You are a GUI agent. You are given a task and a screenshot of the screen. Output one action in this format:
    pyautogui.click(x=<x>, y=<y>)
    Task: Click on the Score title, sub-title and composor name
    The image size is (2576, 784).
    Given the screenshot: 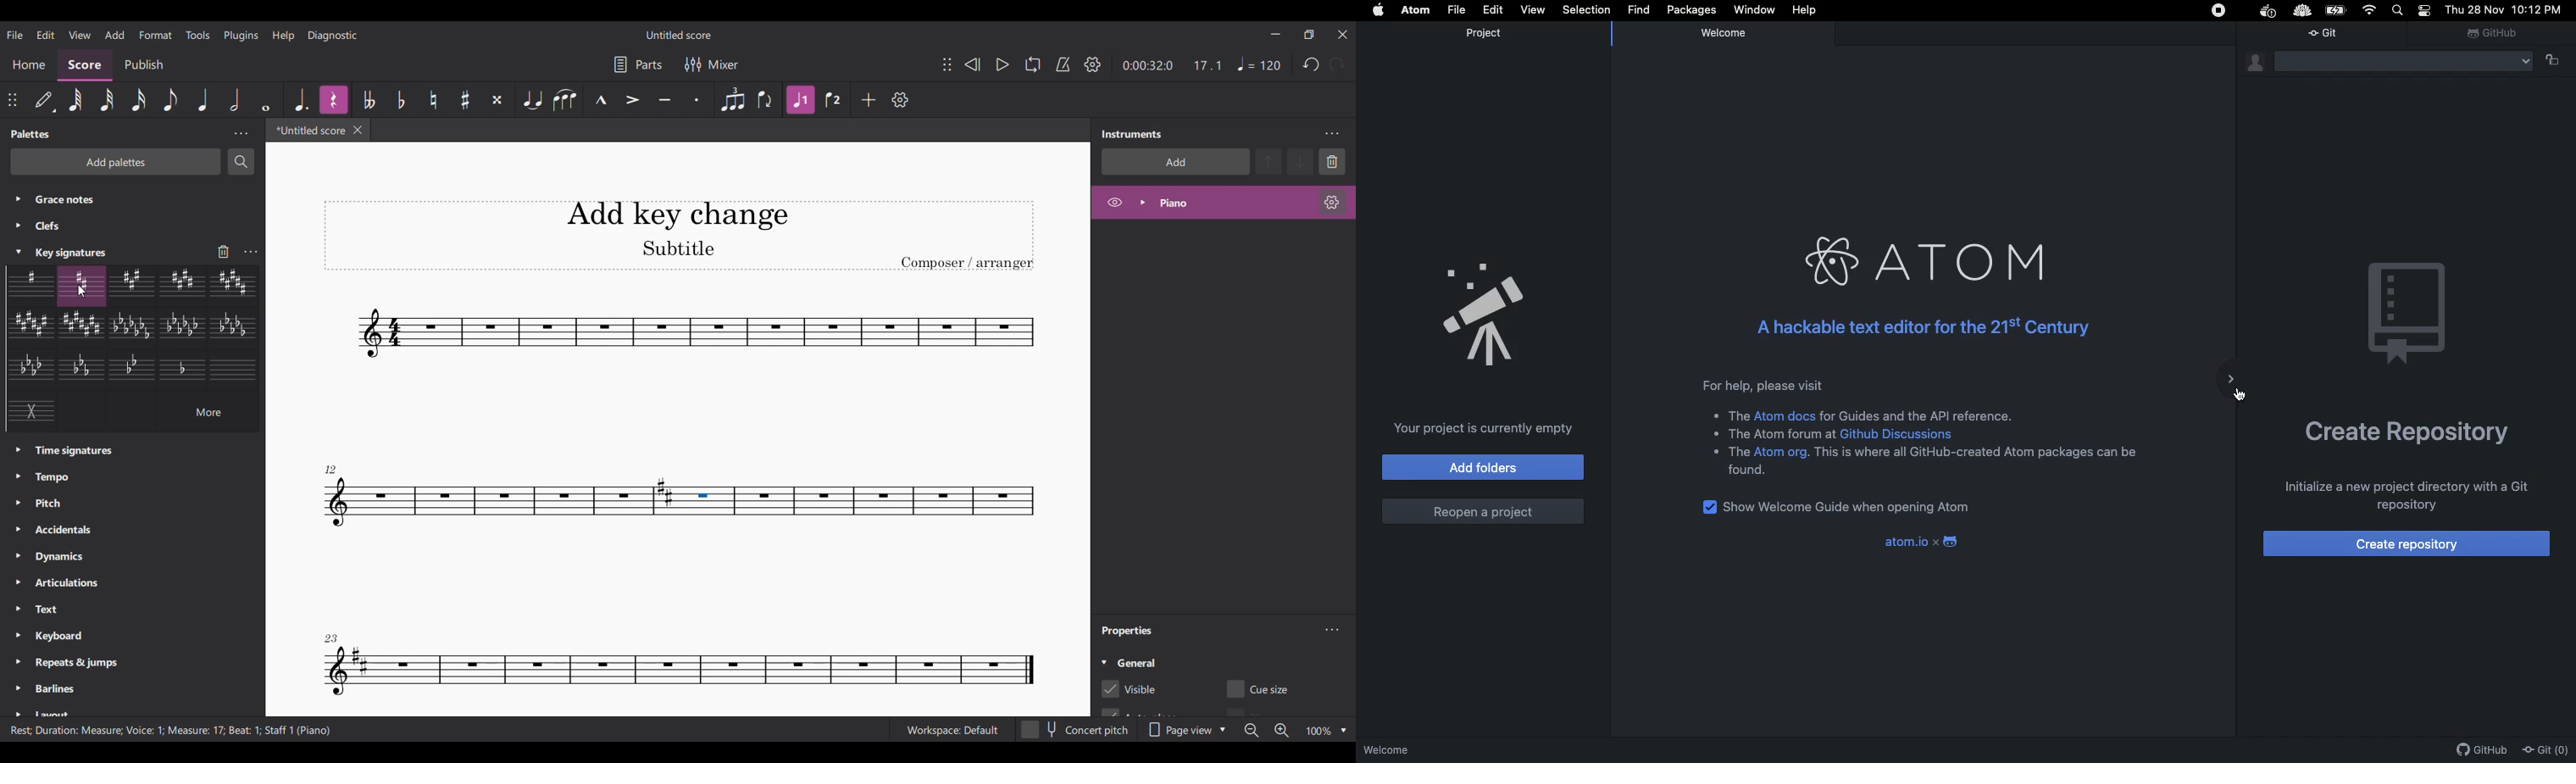 What is the action you would take?
    pyautogui.click(x=679, y=235)
    